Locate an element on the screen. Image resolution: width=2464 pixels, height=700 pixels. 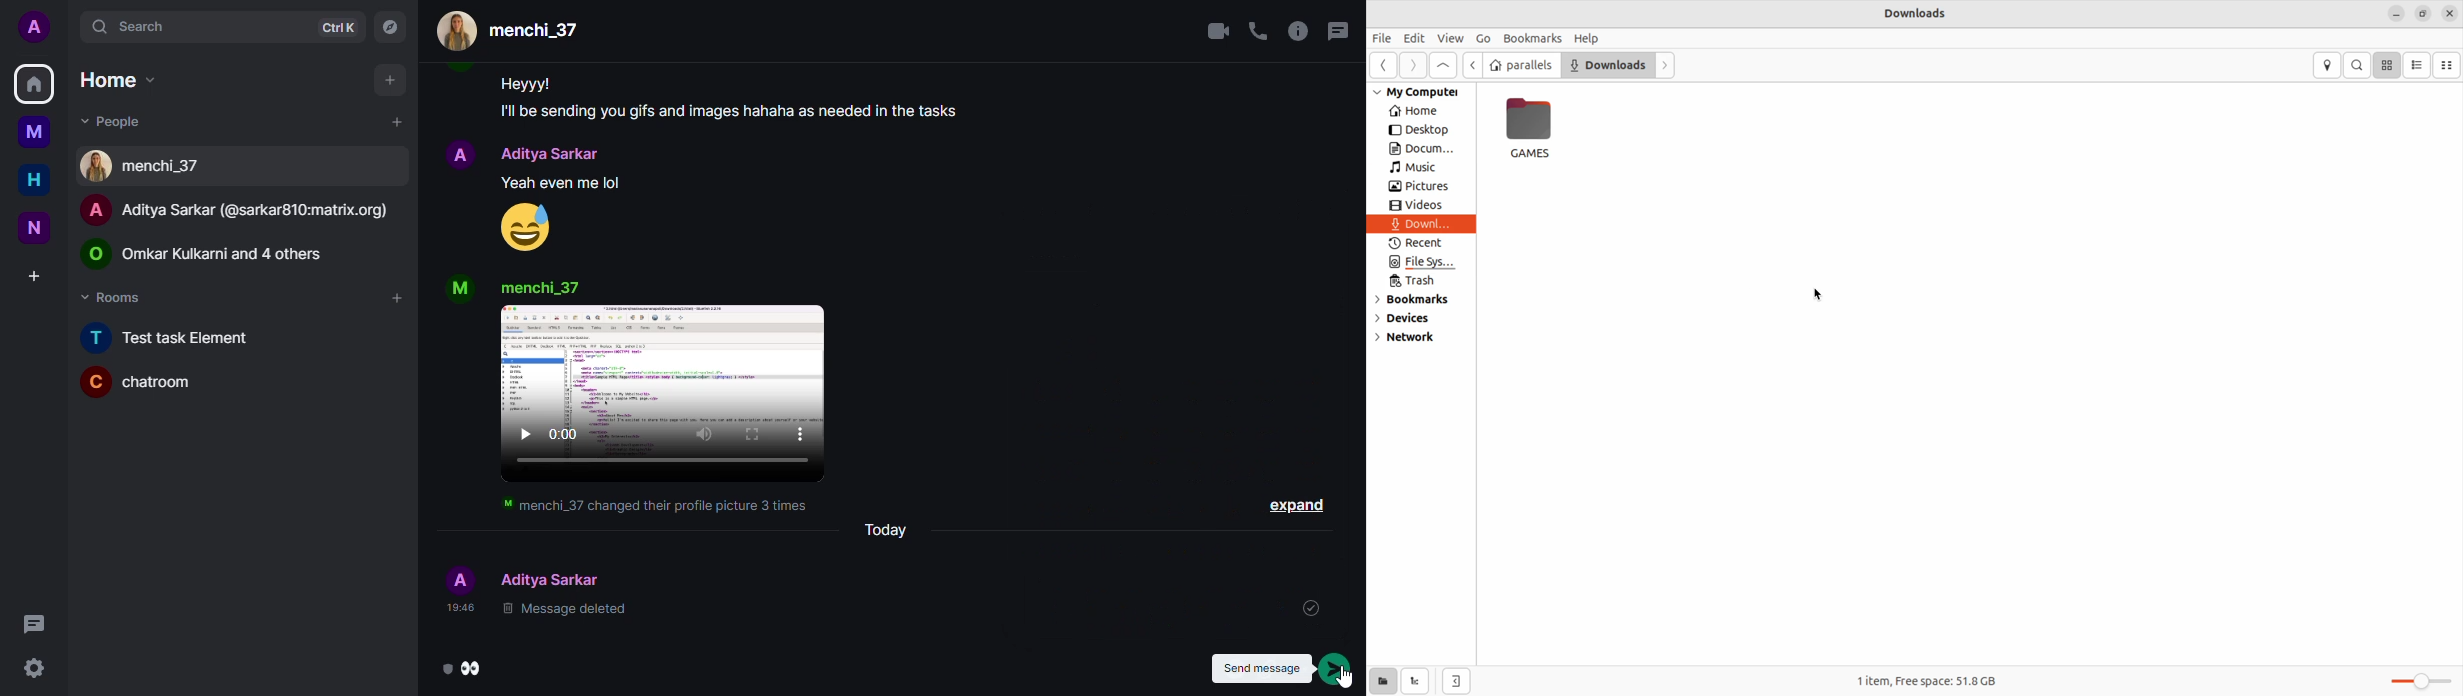
close is located at coordinates (2450, 12).